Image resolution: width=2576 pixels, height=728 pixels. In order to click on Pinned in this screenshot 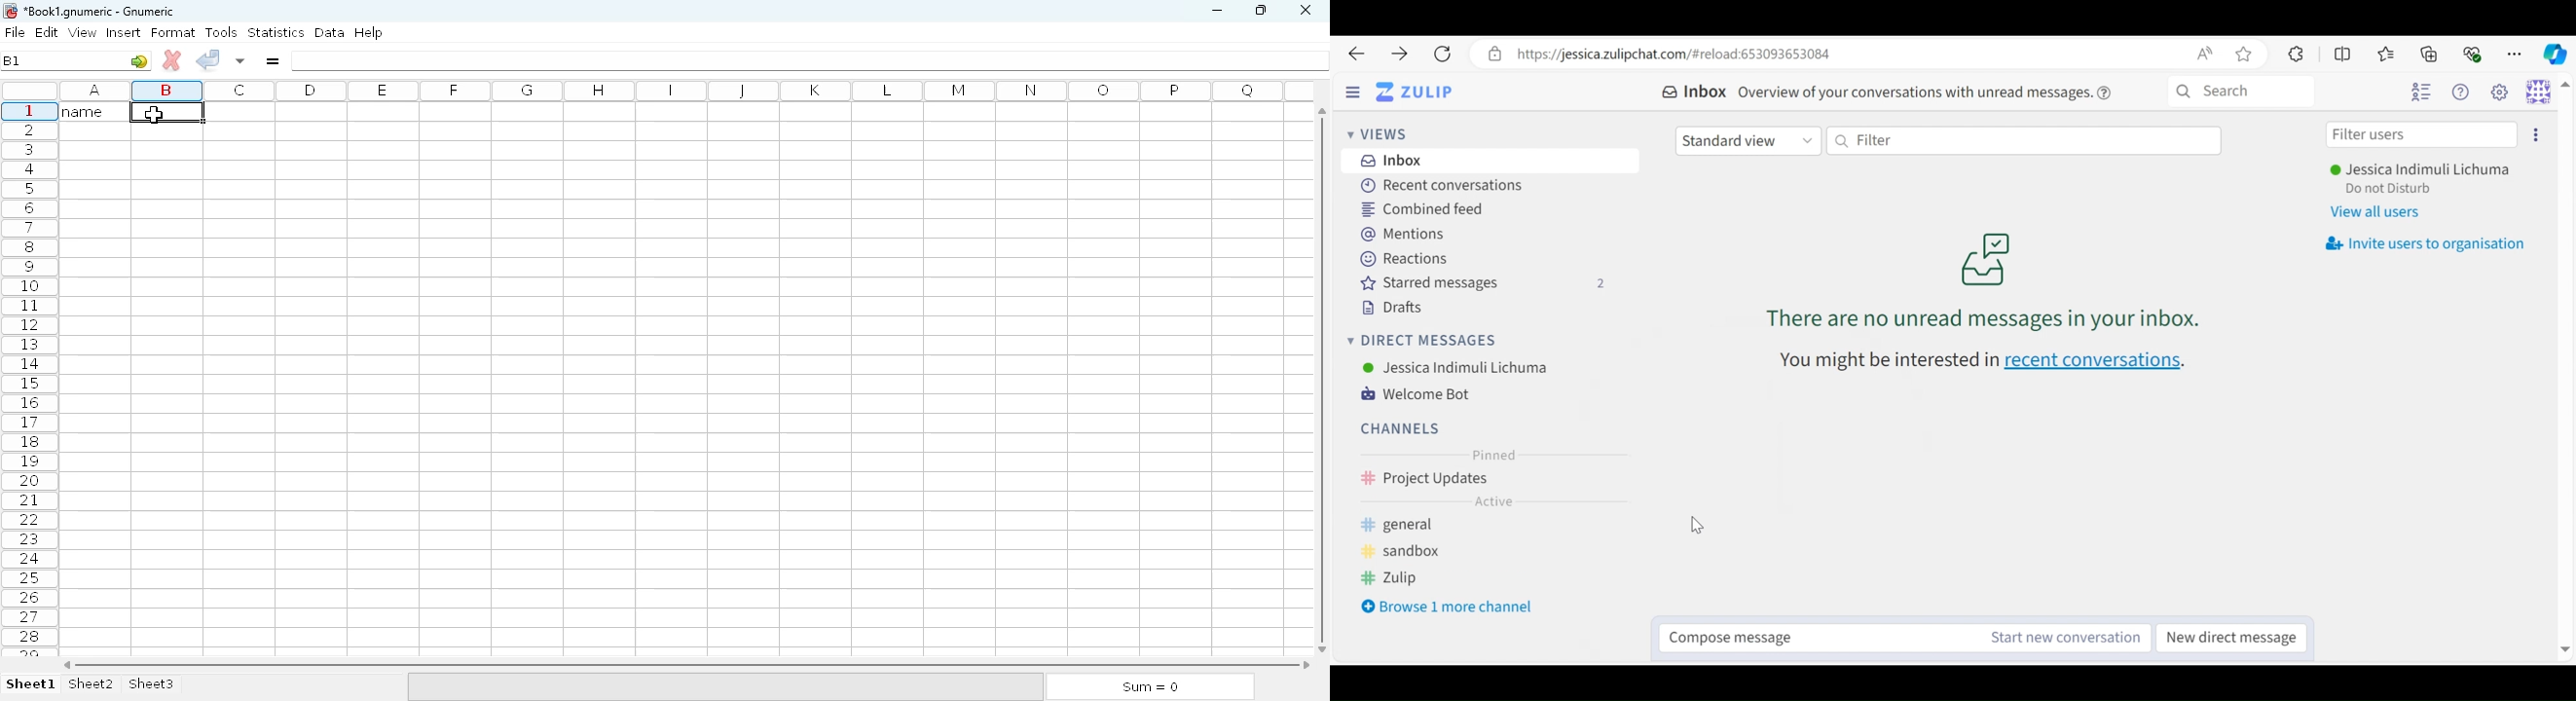, I will do `click(1491, 456)`.